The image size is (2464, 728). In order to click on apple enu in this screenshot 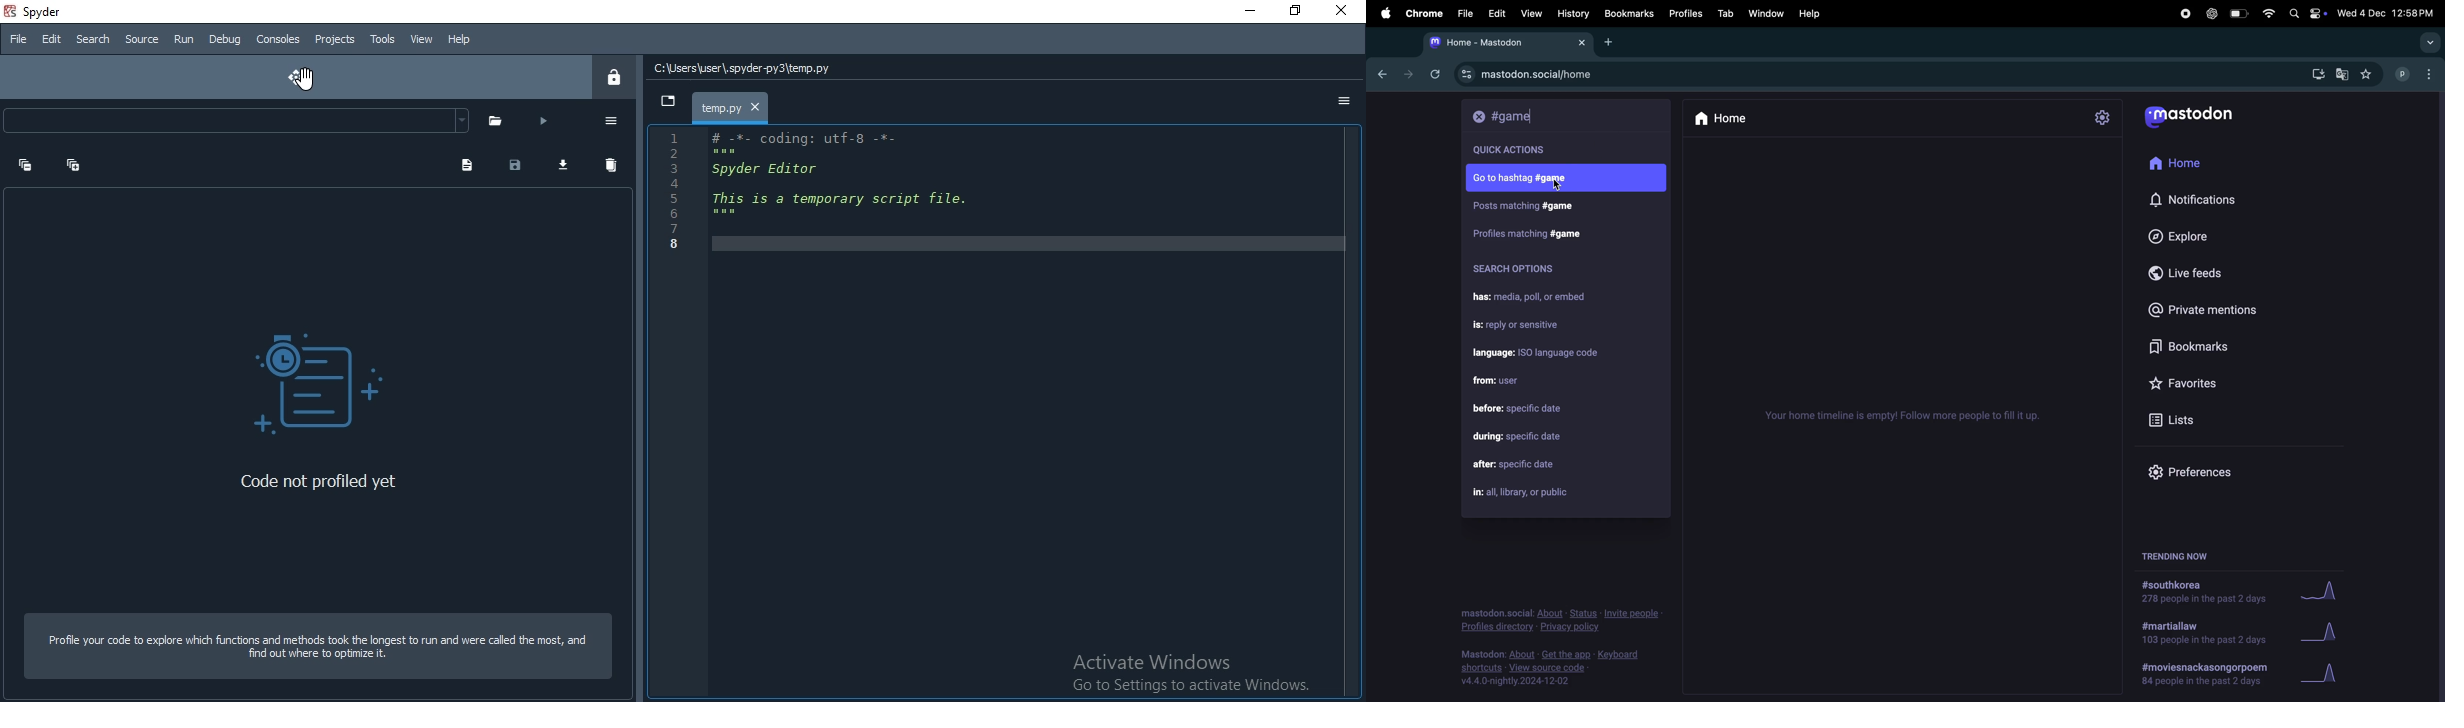, I will do `click(1384, 12)`.